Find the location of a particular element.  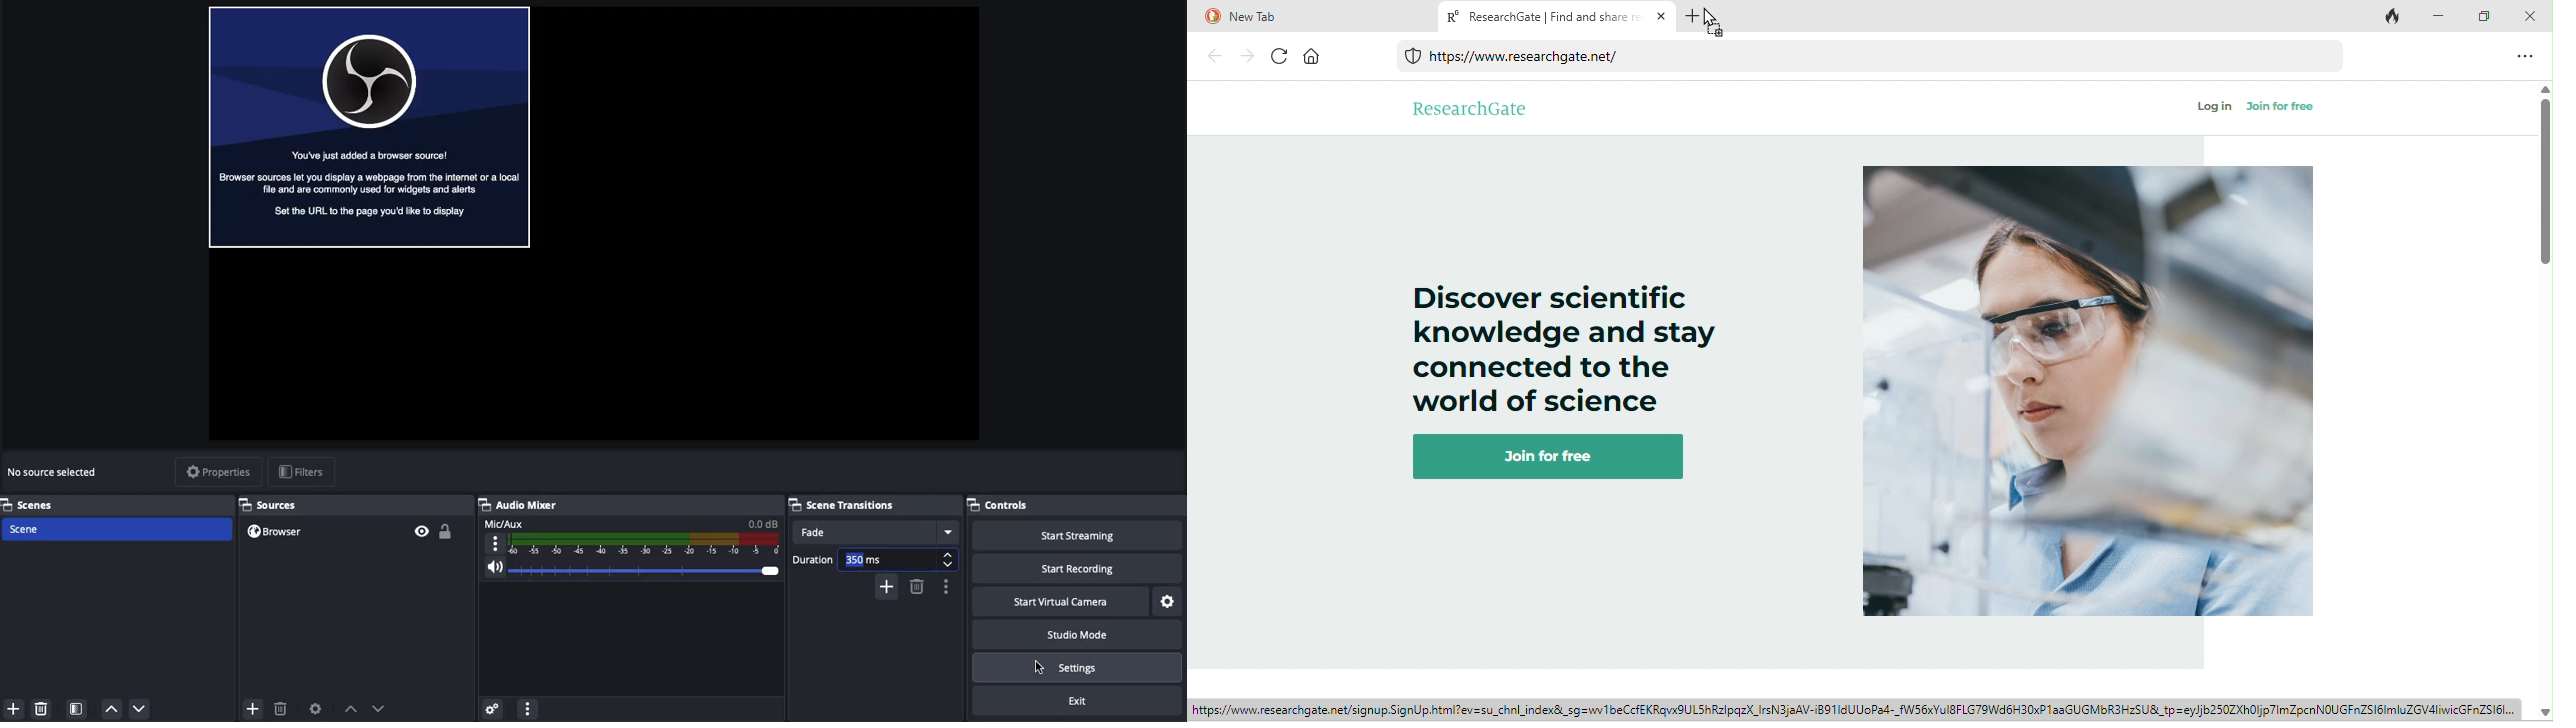

Up is located at coordinates (110, 709).